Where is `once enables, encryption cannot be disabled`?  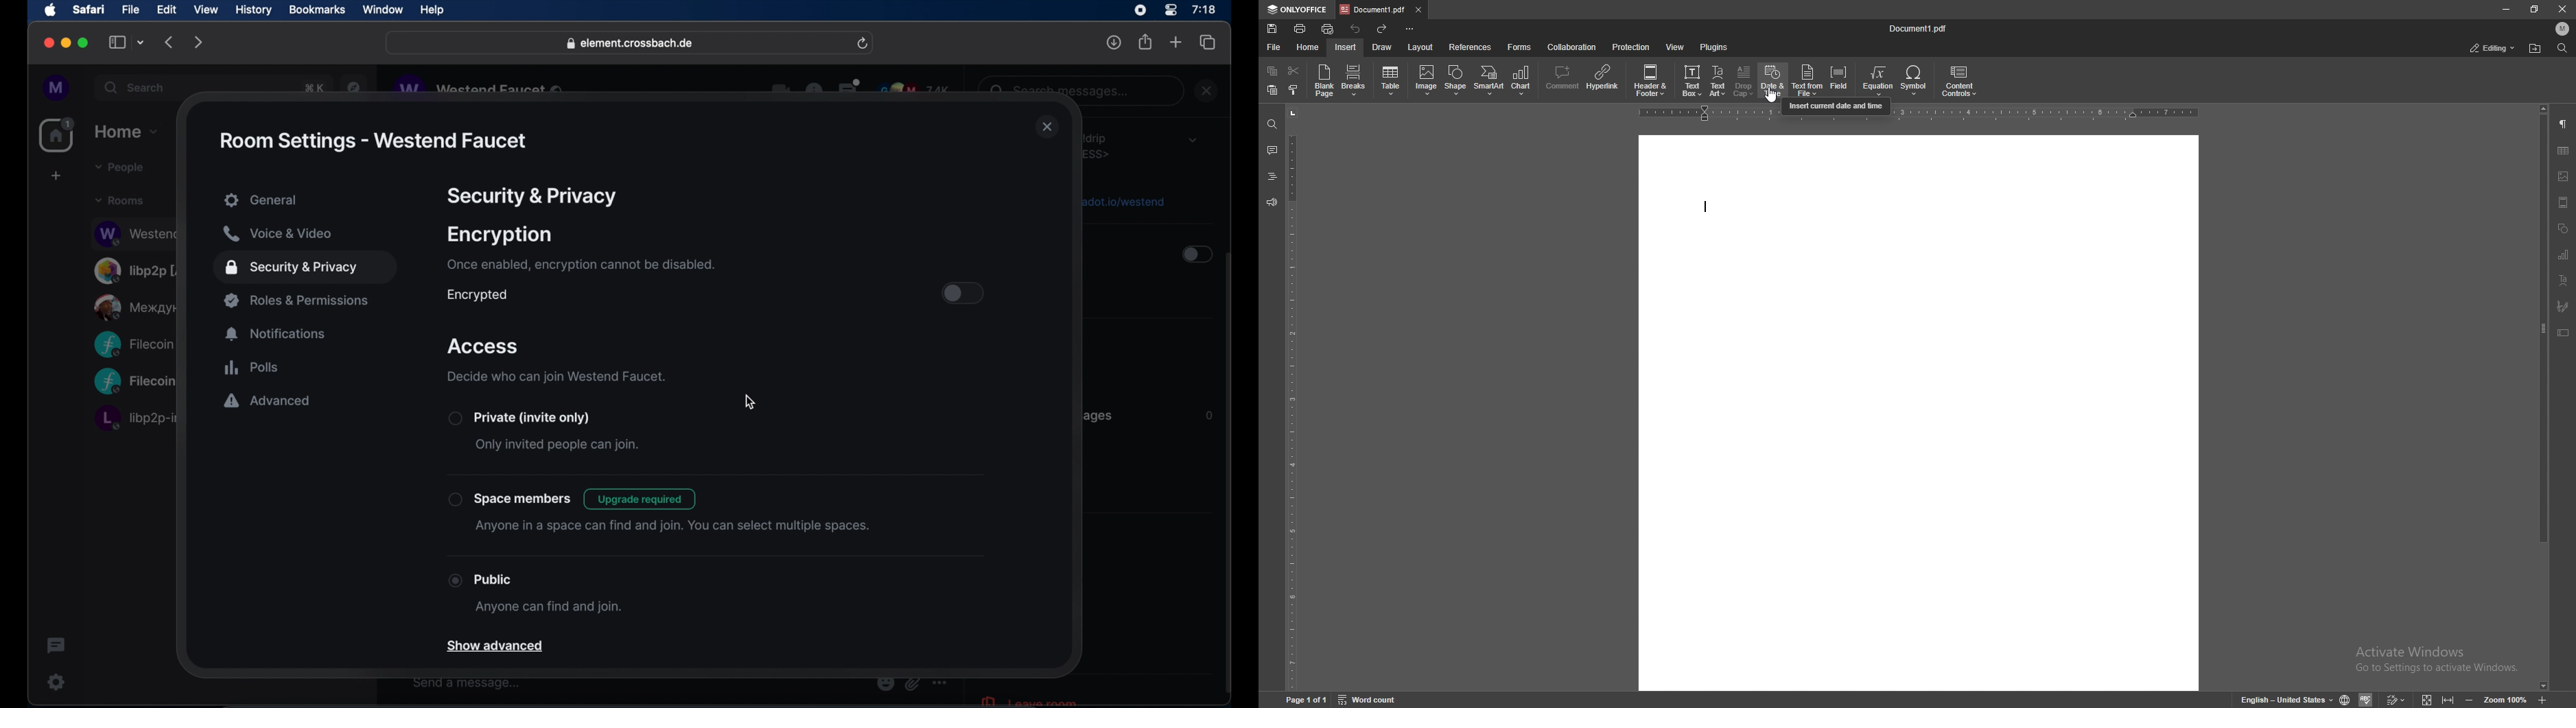 once enables, encryption cannot be disabled is located at coordinates (580, 265).